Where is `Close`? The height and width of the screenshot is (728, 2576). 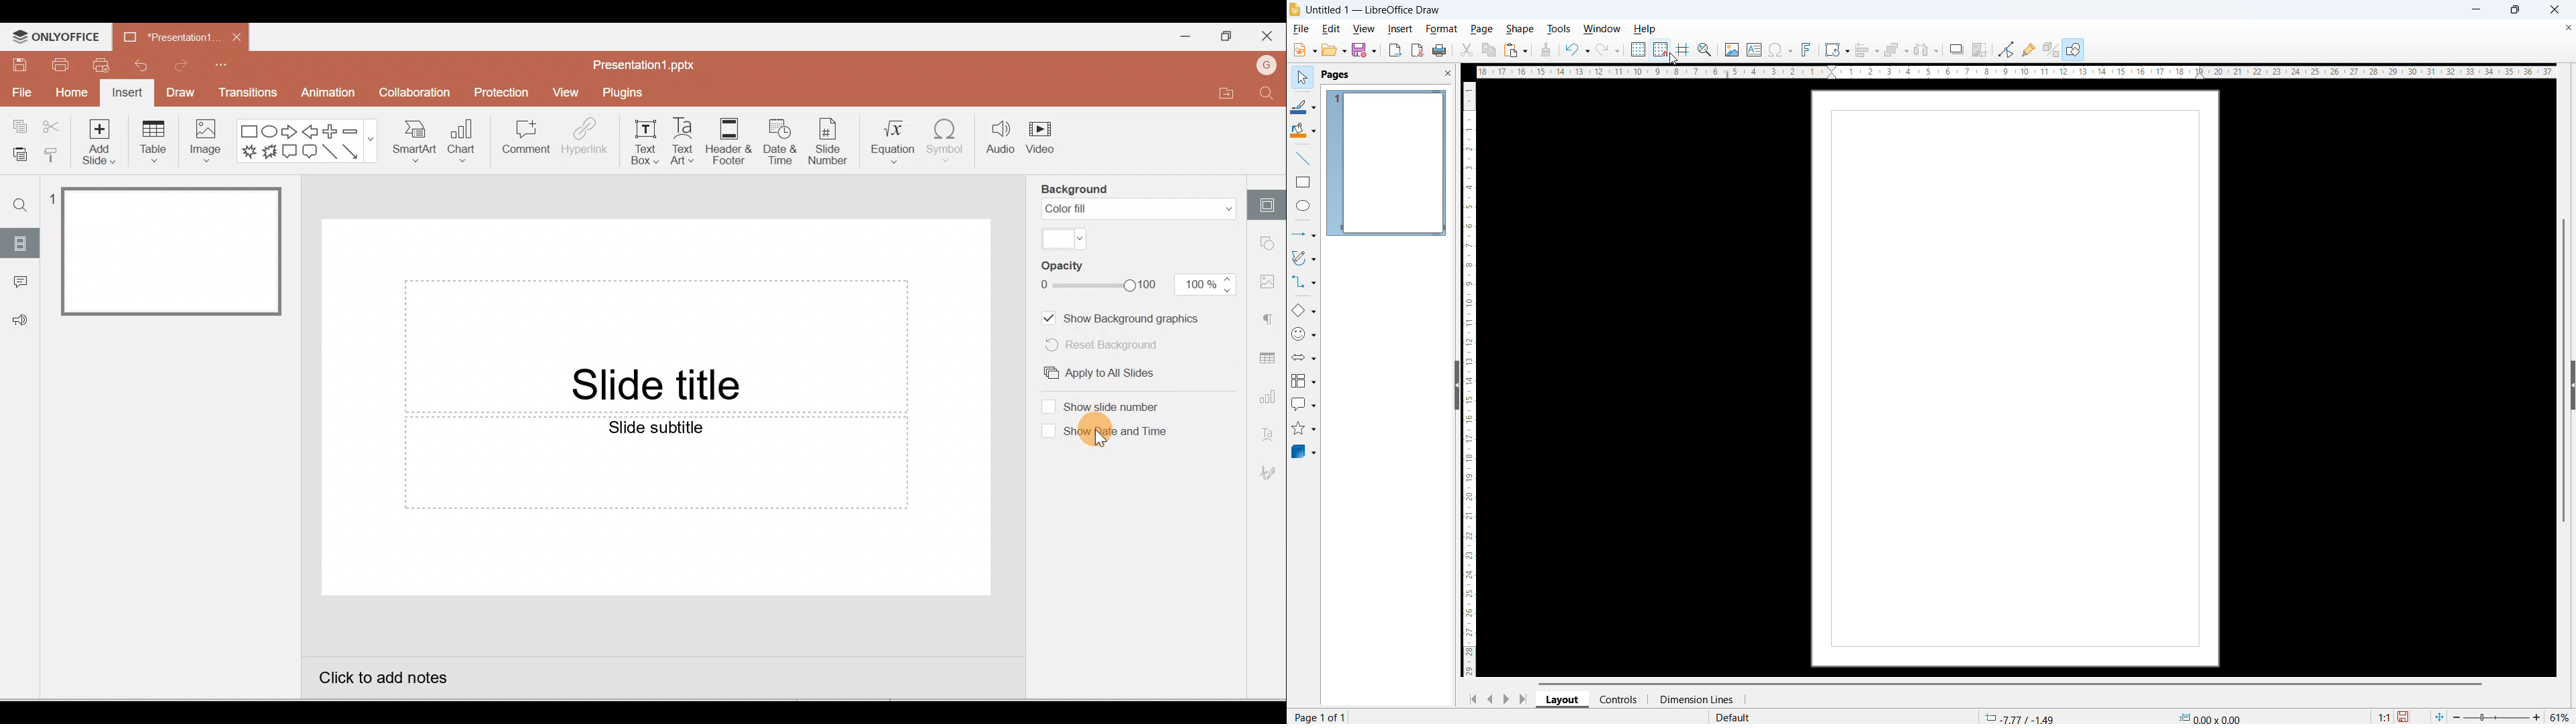
Close is located at coordinates (1270, 37).